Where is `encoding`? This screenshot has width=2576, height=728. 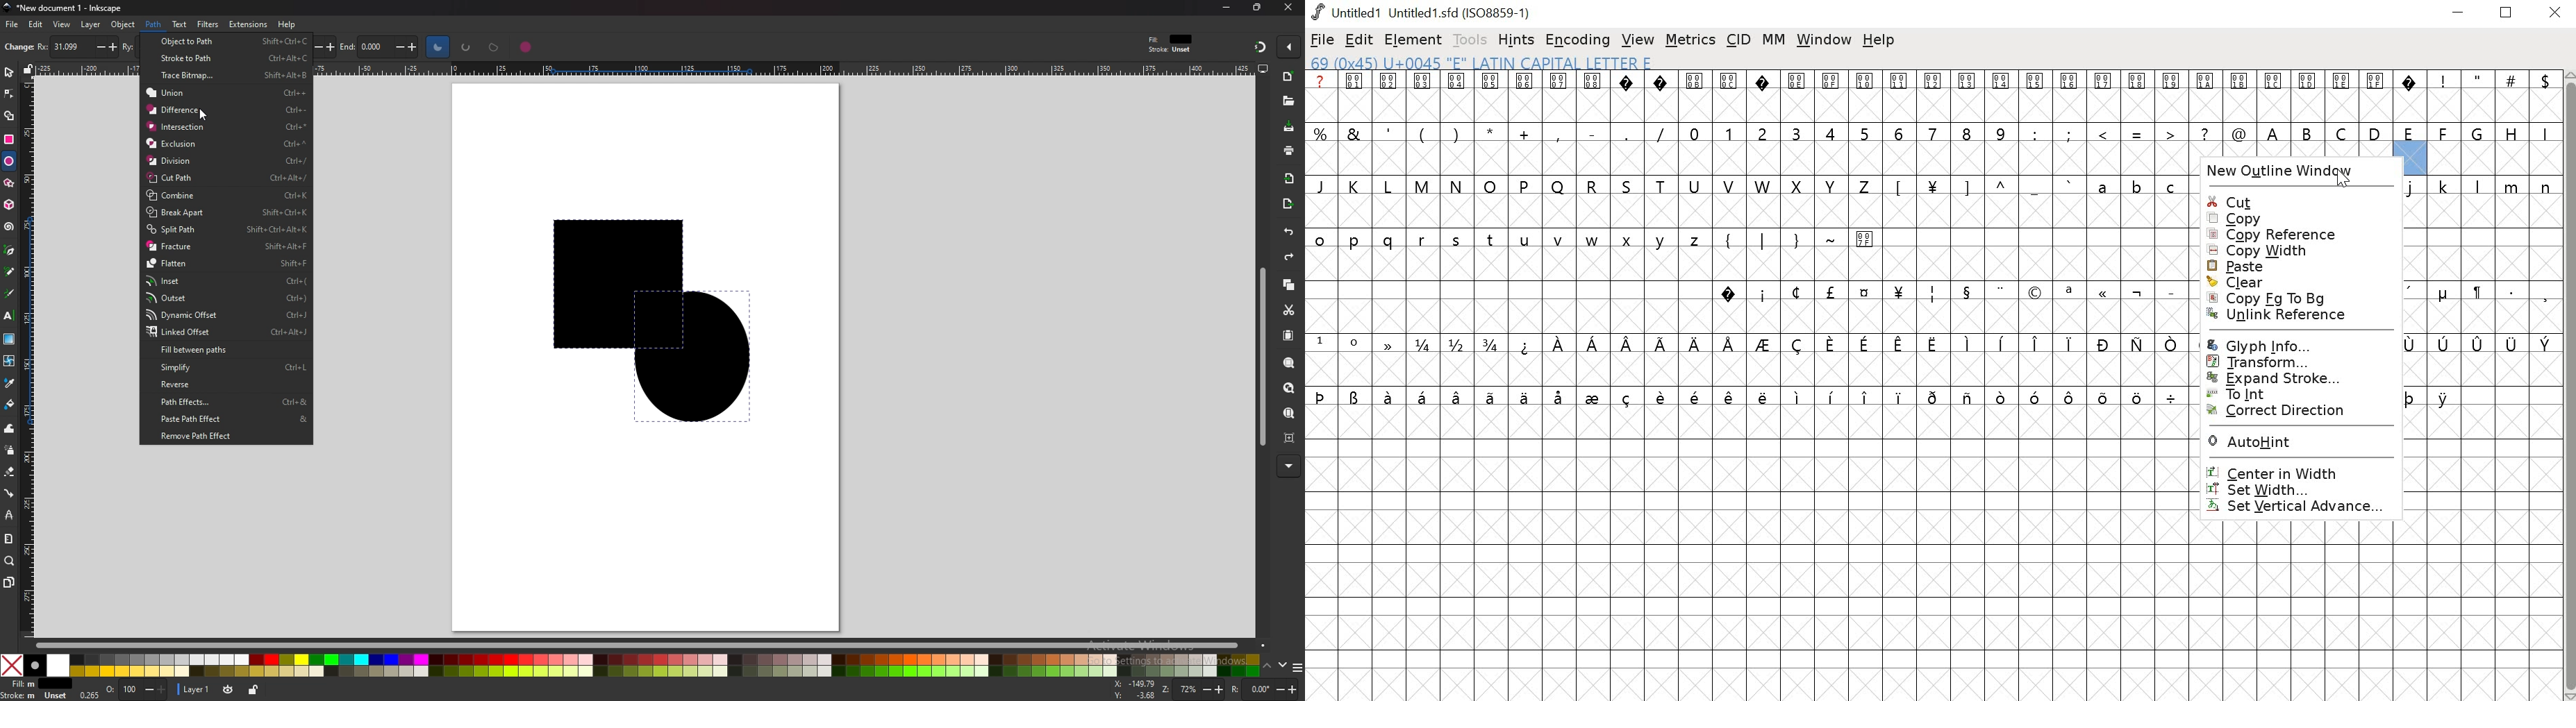
encoding is located at coordinates (1578, 40).